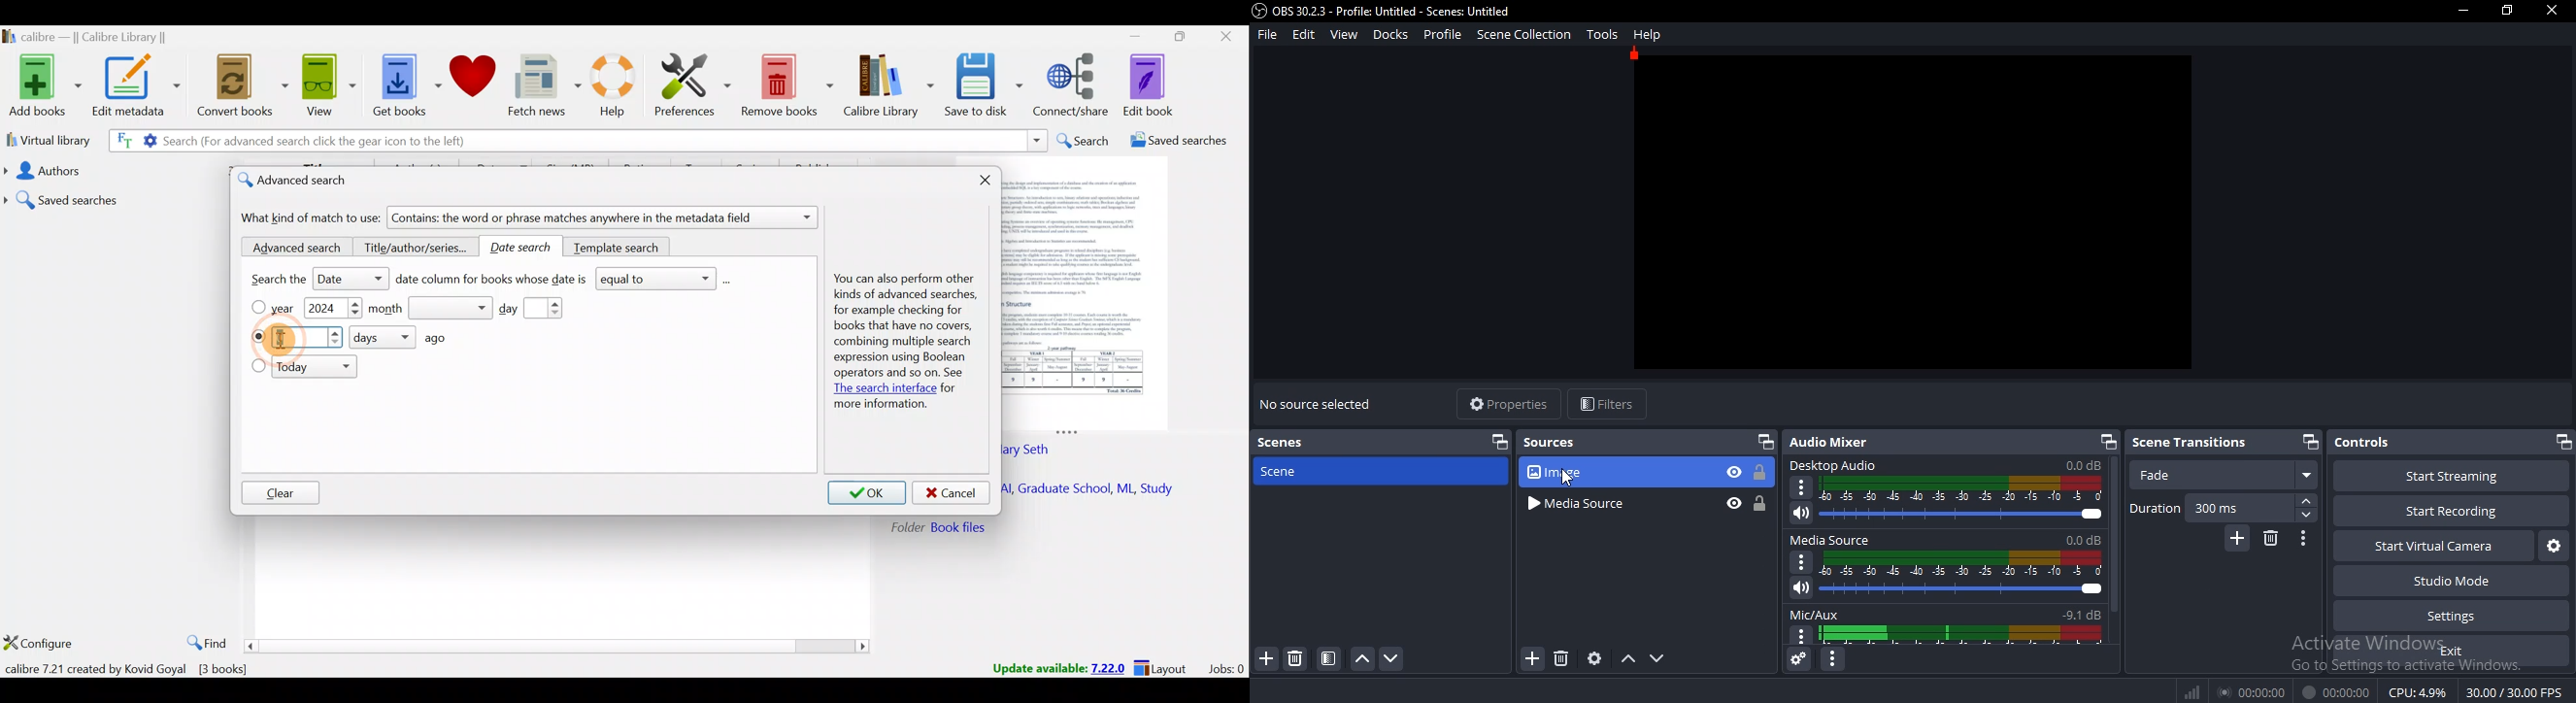  Describe the element at coordinates (1358, 660) in the screenshot. I see `move up` at that location.